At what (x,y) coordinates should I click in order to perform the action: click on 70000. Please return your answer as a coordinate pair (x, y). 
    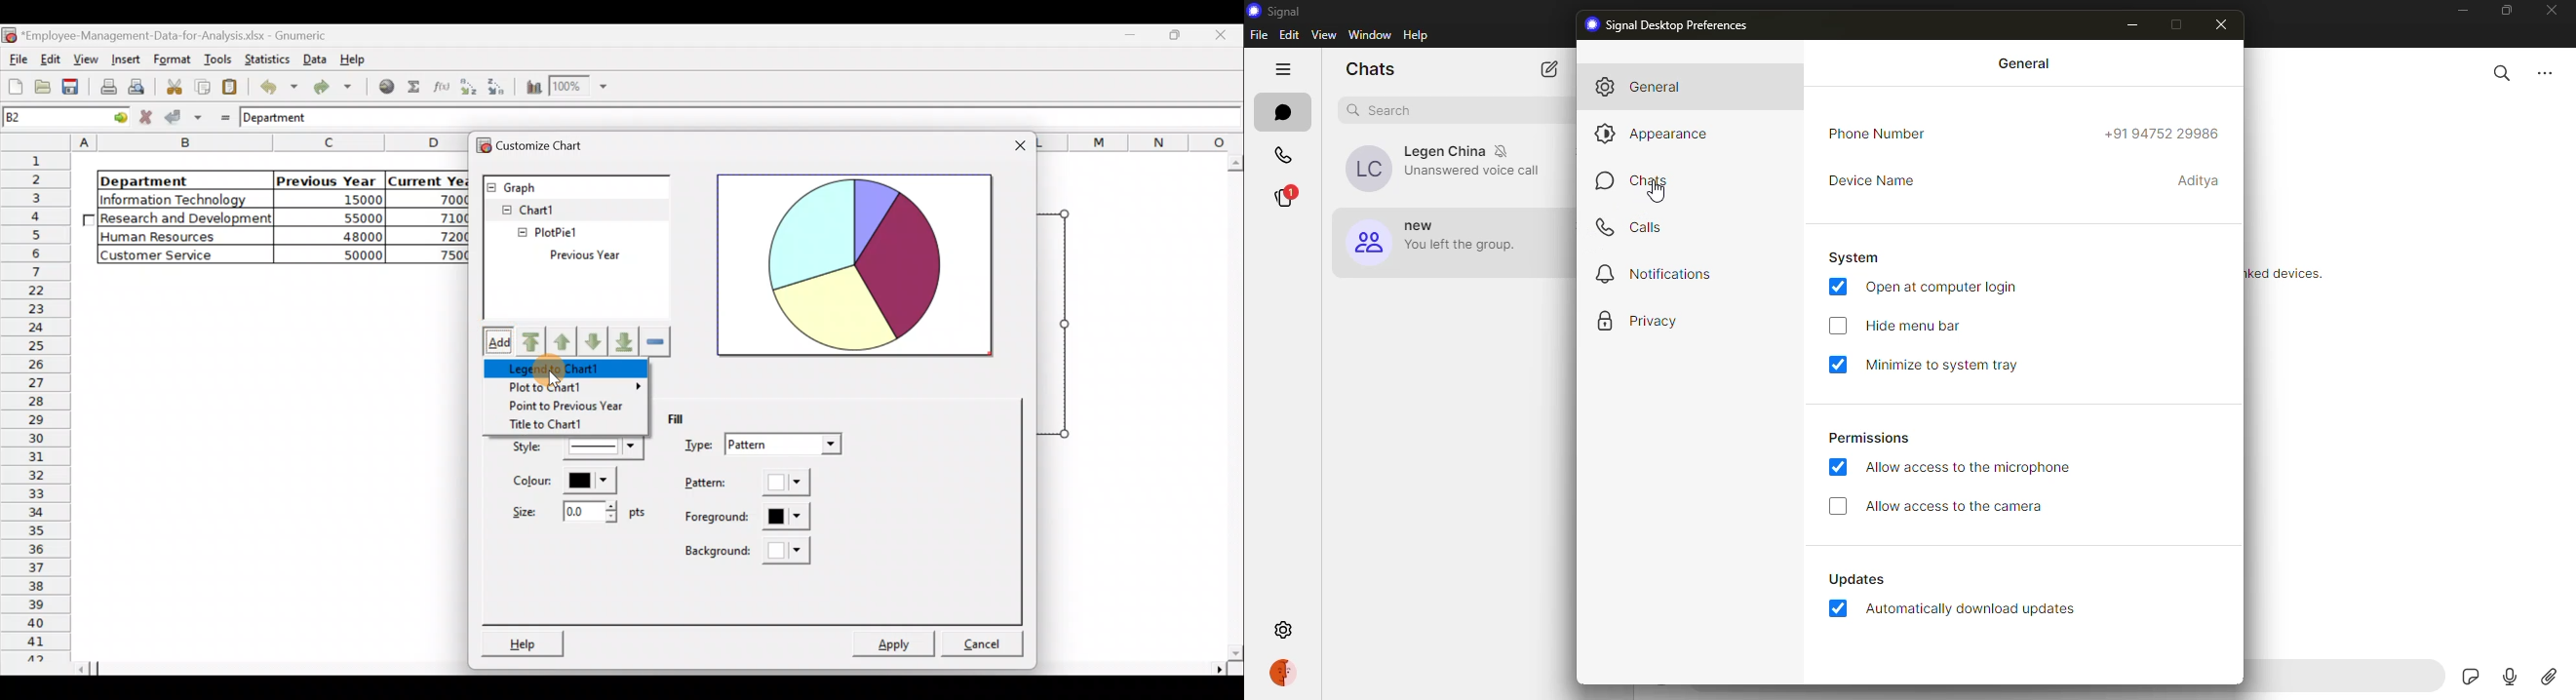
    Looking at the image, I should click on (443, 199).